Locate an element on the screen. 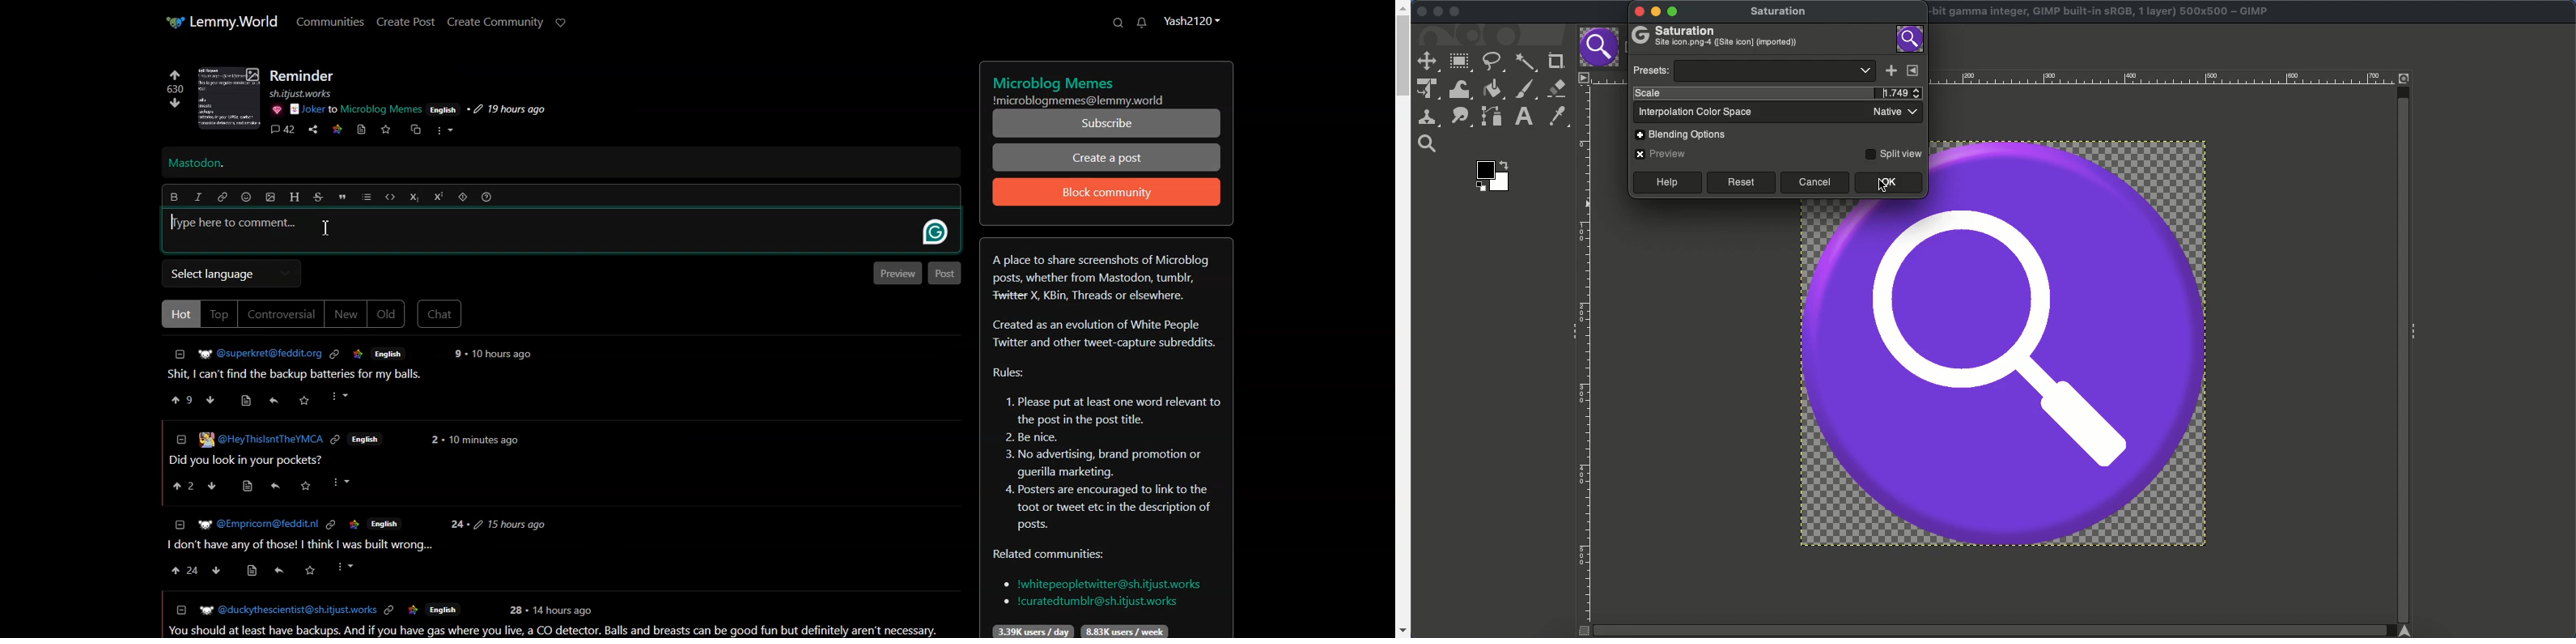 This screenshot has height=644, width=2576. Share is located at coordinates (313, 130).